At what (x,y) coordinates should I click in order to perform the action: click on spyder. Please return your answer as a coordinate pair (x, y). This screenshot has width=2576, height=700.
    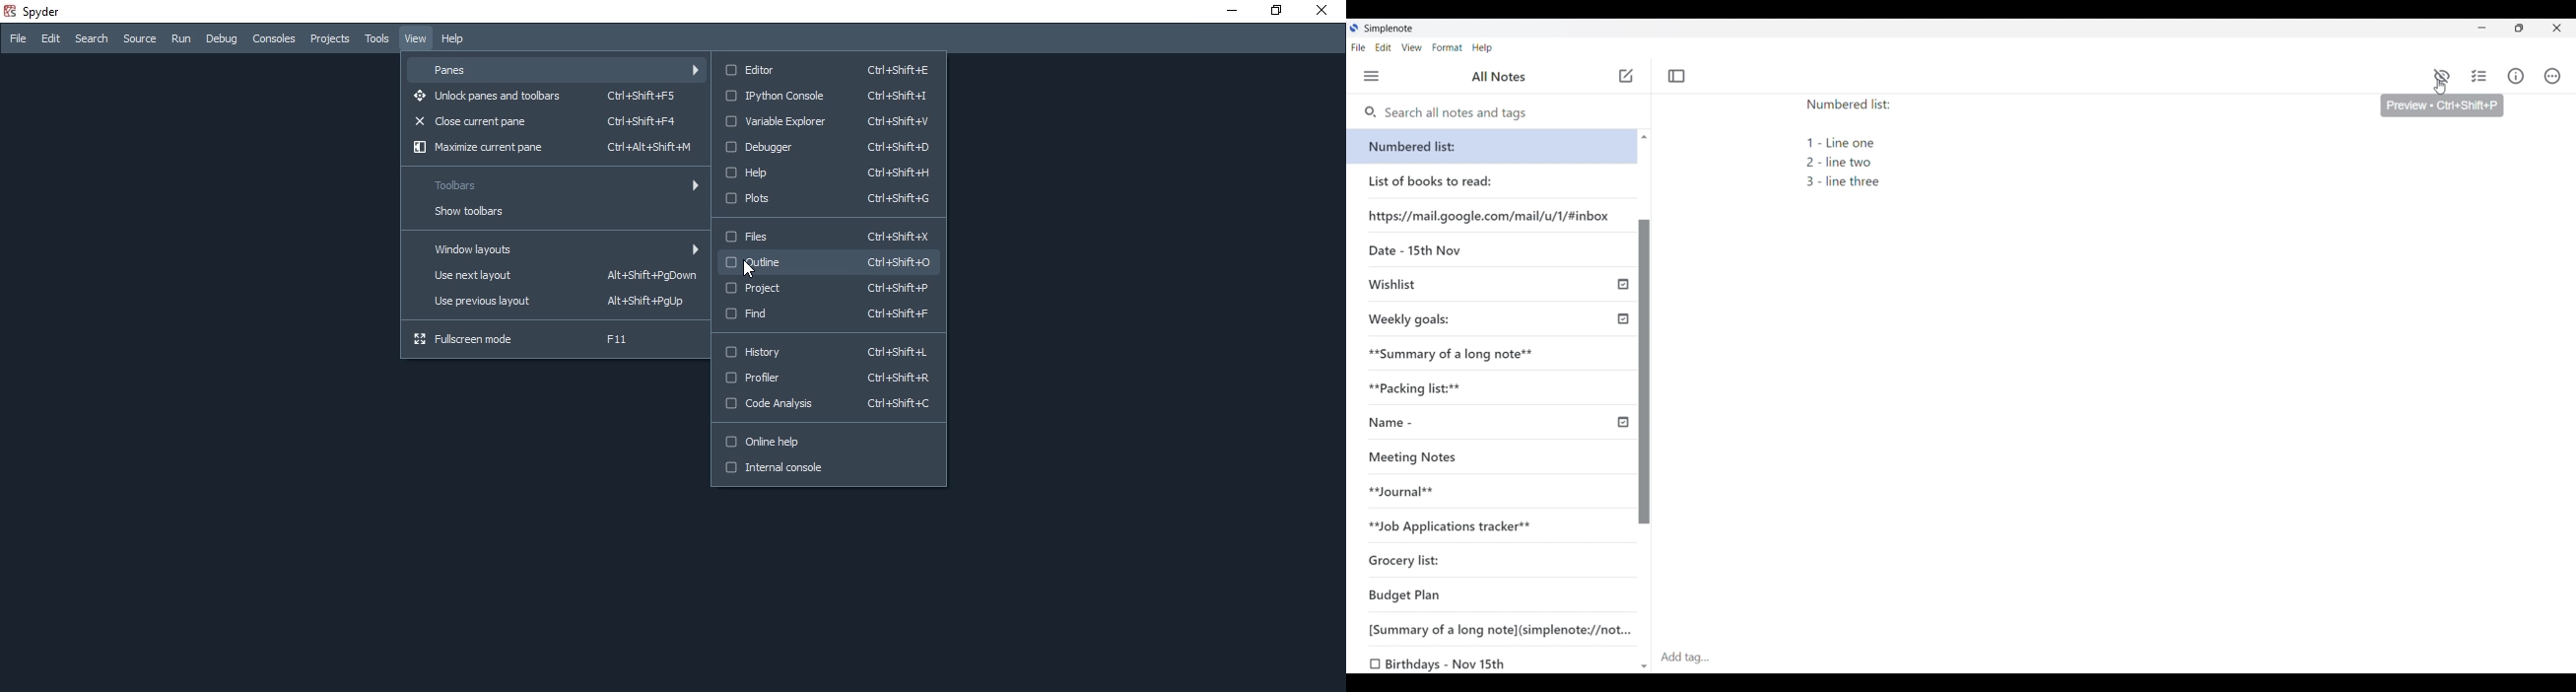
    Looking at the image, I should click on (36, 11).